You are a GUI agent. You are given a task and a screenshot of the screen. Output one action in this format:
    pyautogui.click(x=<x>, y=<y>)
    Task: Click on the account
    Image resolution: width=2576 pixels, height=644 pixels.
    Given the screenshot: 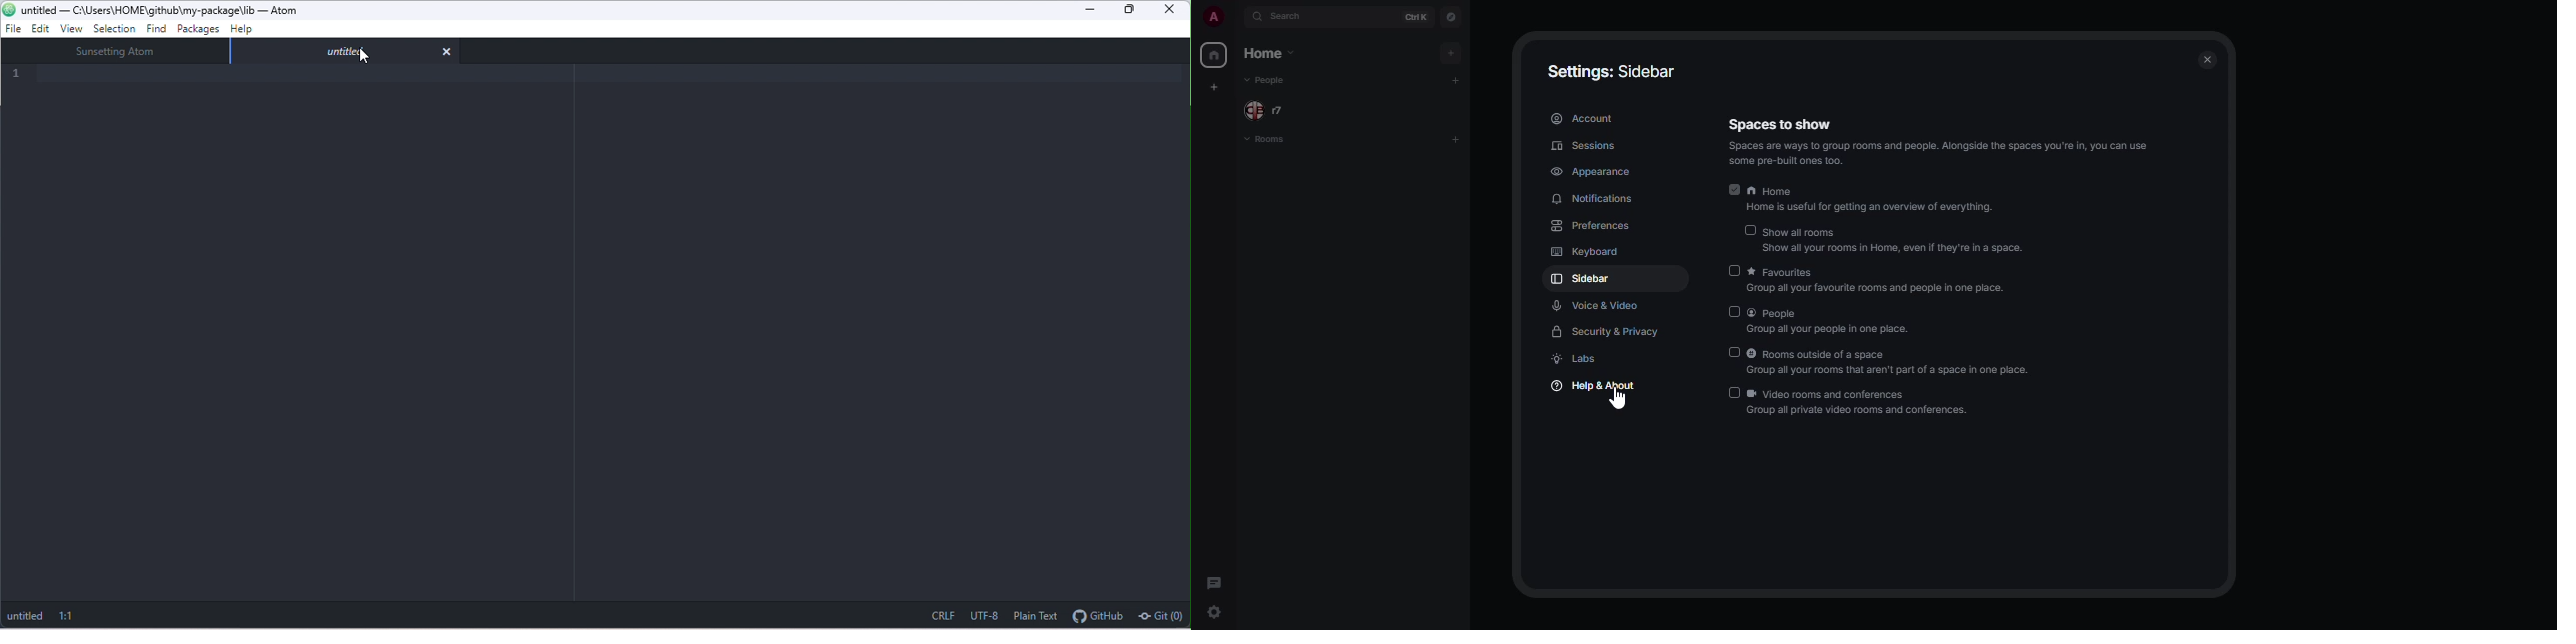 What is the action you would take?
    pyautogui.click(x=1584, y=118)
    